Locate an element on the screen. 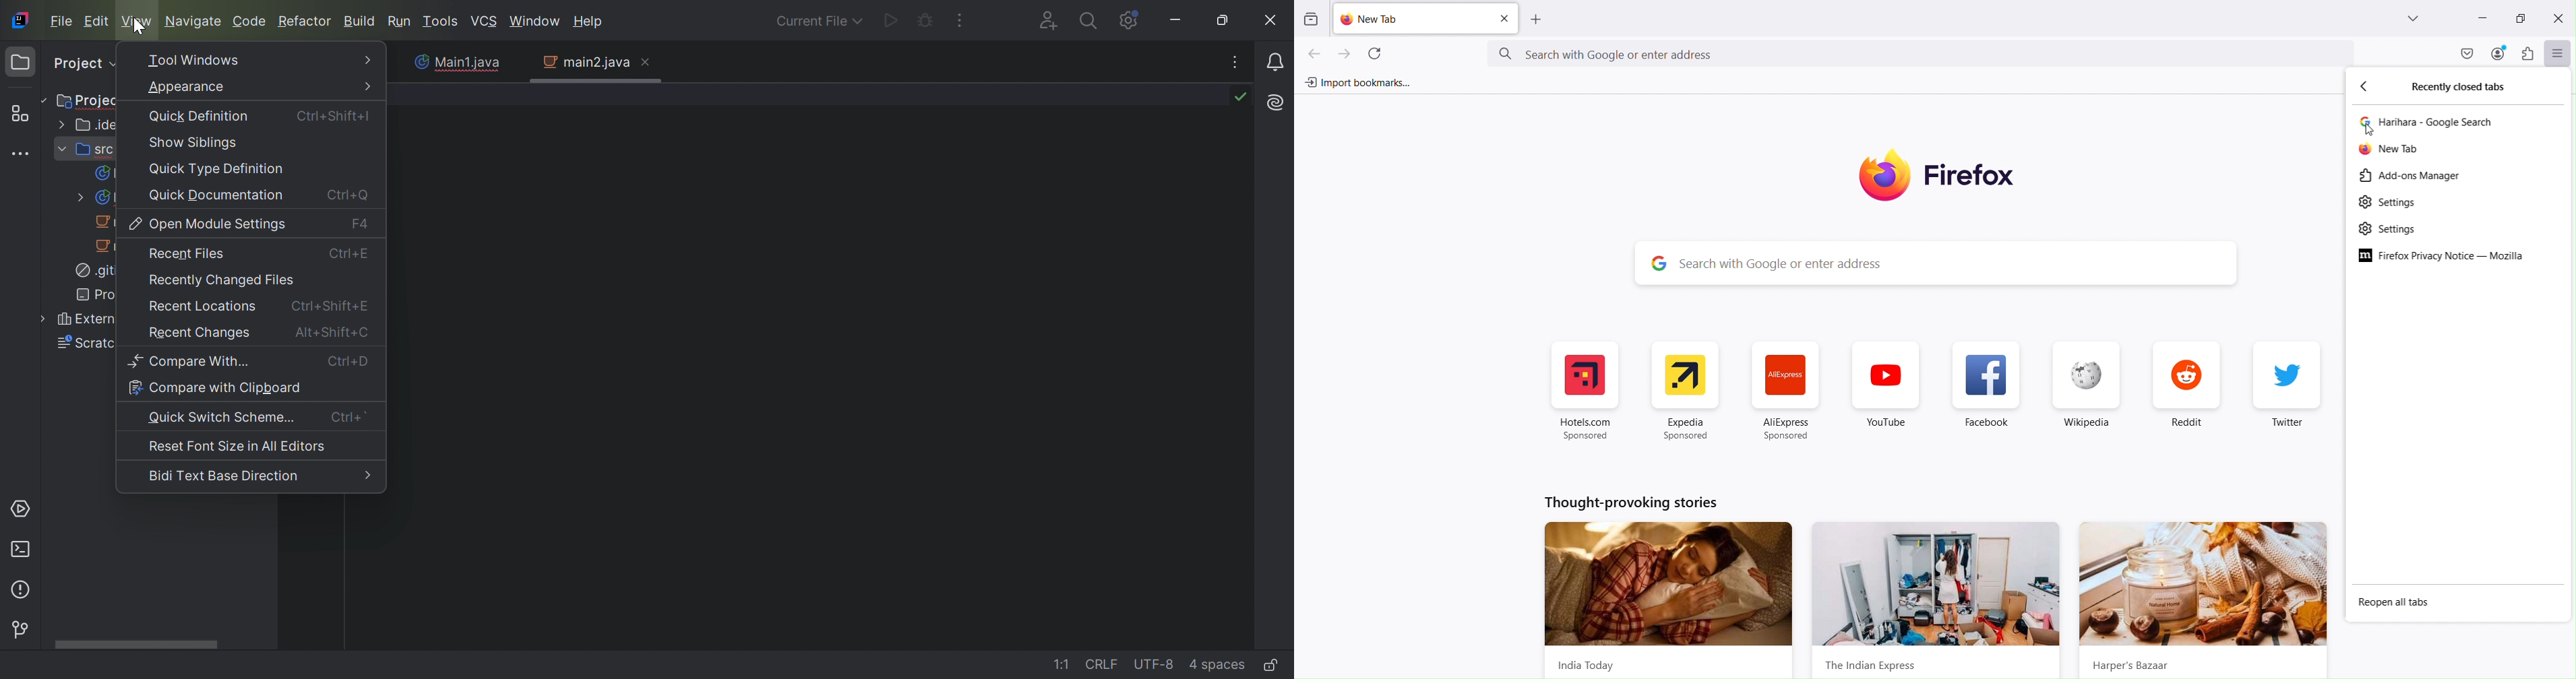 The width and height of the screenshot is (2576, 700). Reddit Shortcut is located at coordinates (2185, 392).